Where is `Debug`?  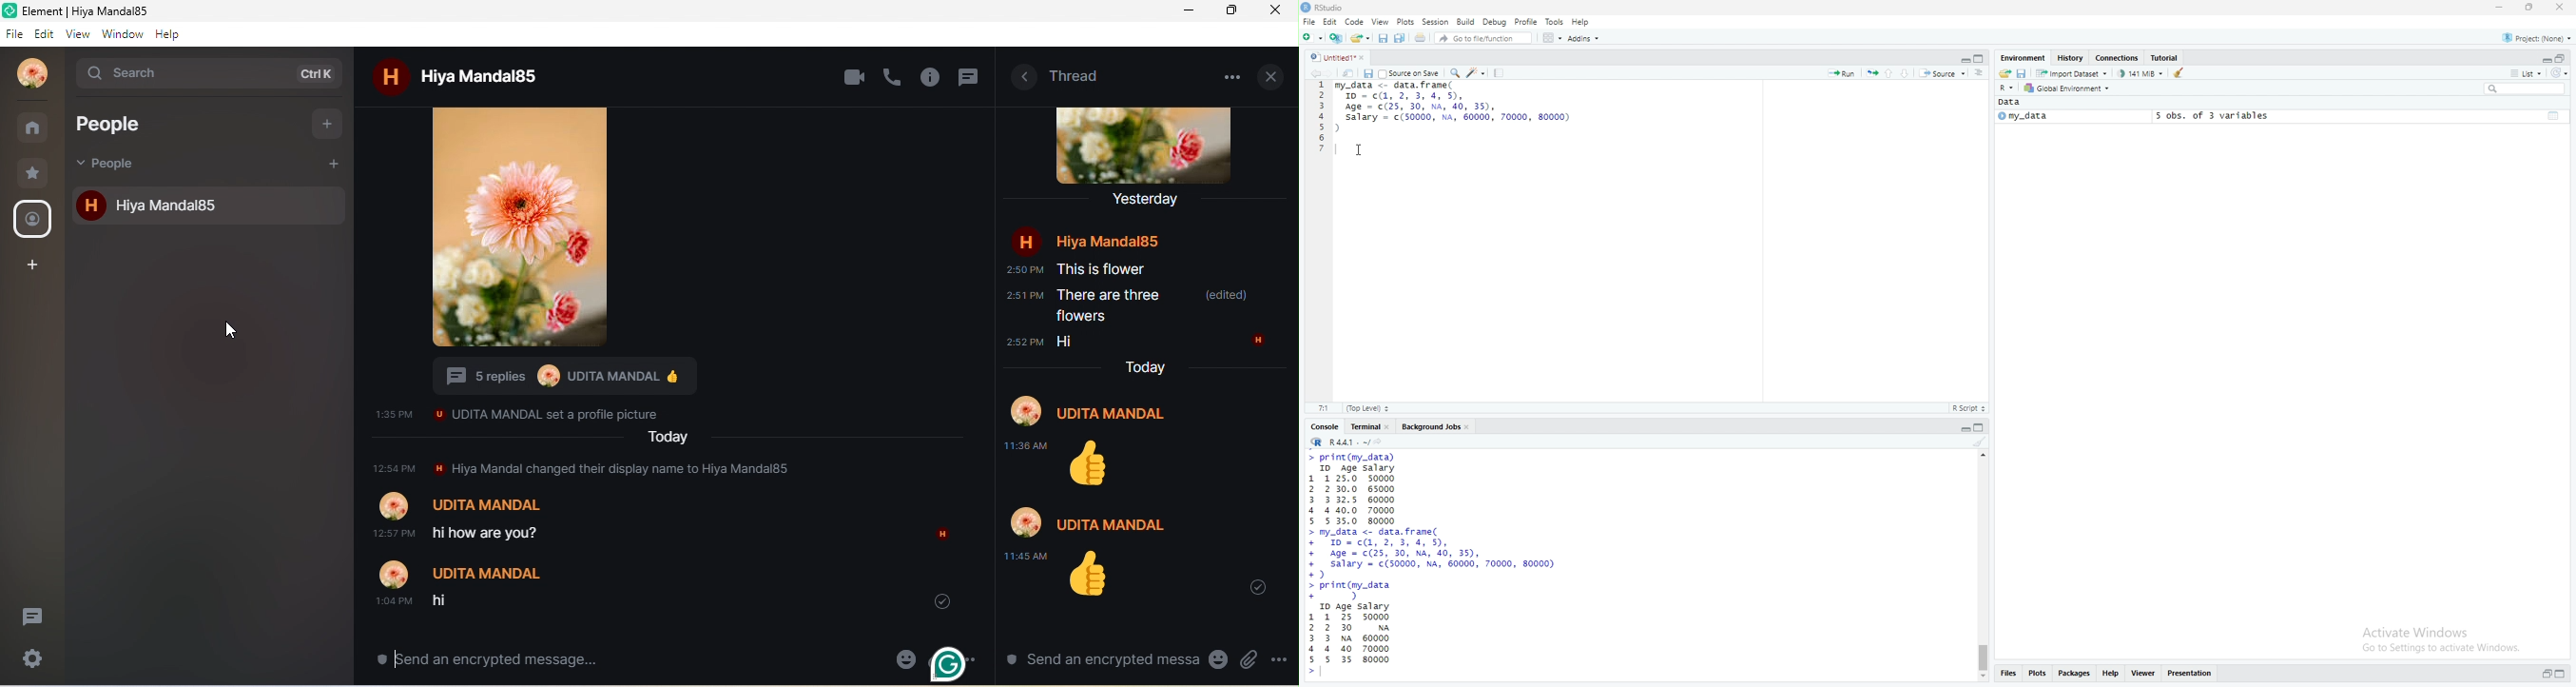
Debug is located at coordinates (1496, 21).